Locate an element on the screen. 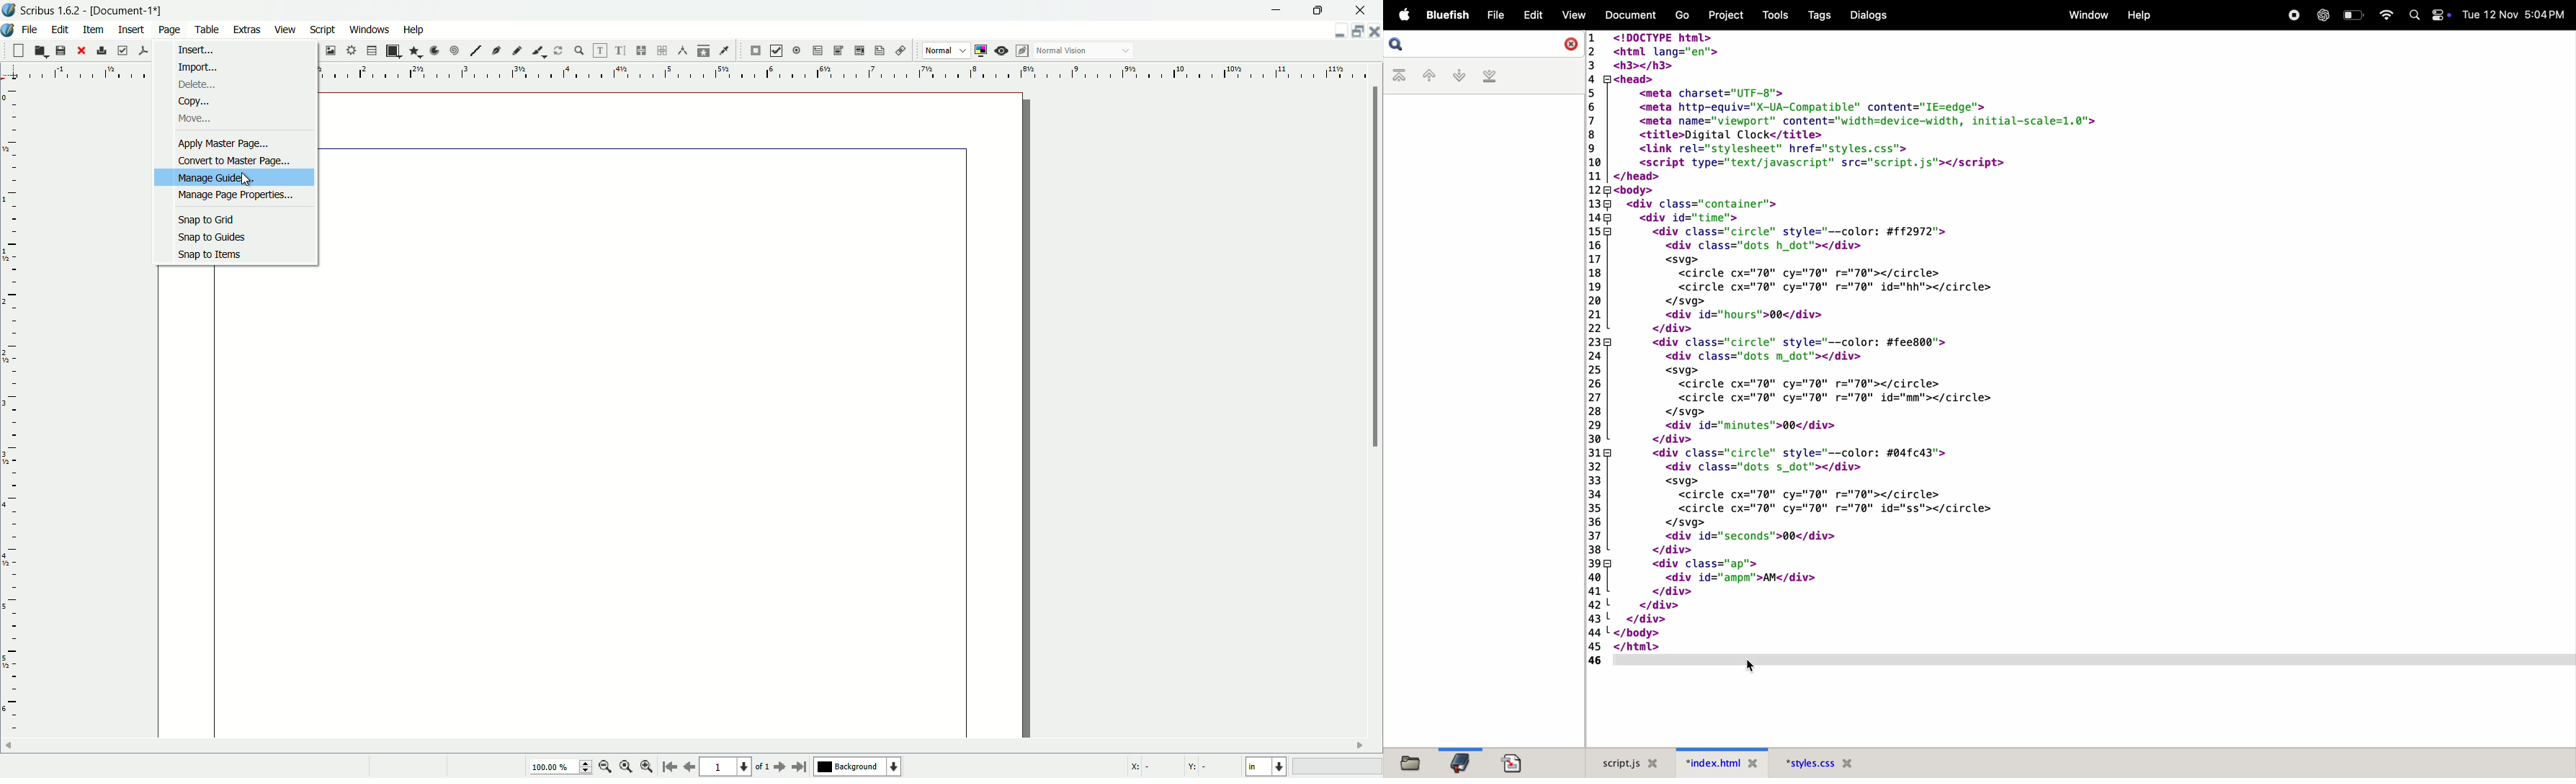 The width and height of the screenshot is (2576, 784). pdf push button is located at coordinates (756, 51).